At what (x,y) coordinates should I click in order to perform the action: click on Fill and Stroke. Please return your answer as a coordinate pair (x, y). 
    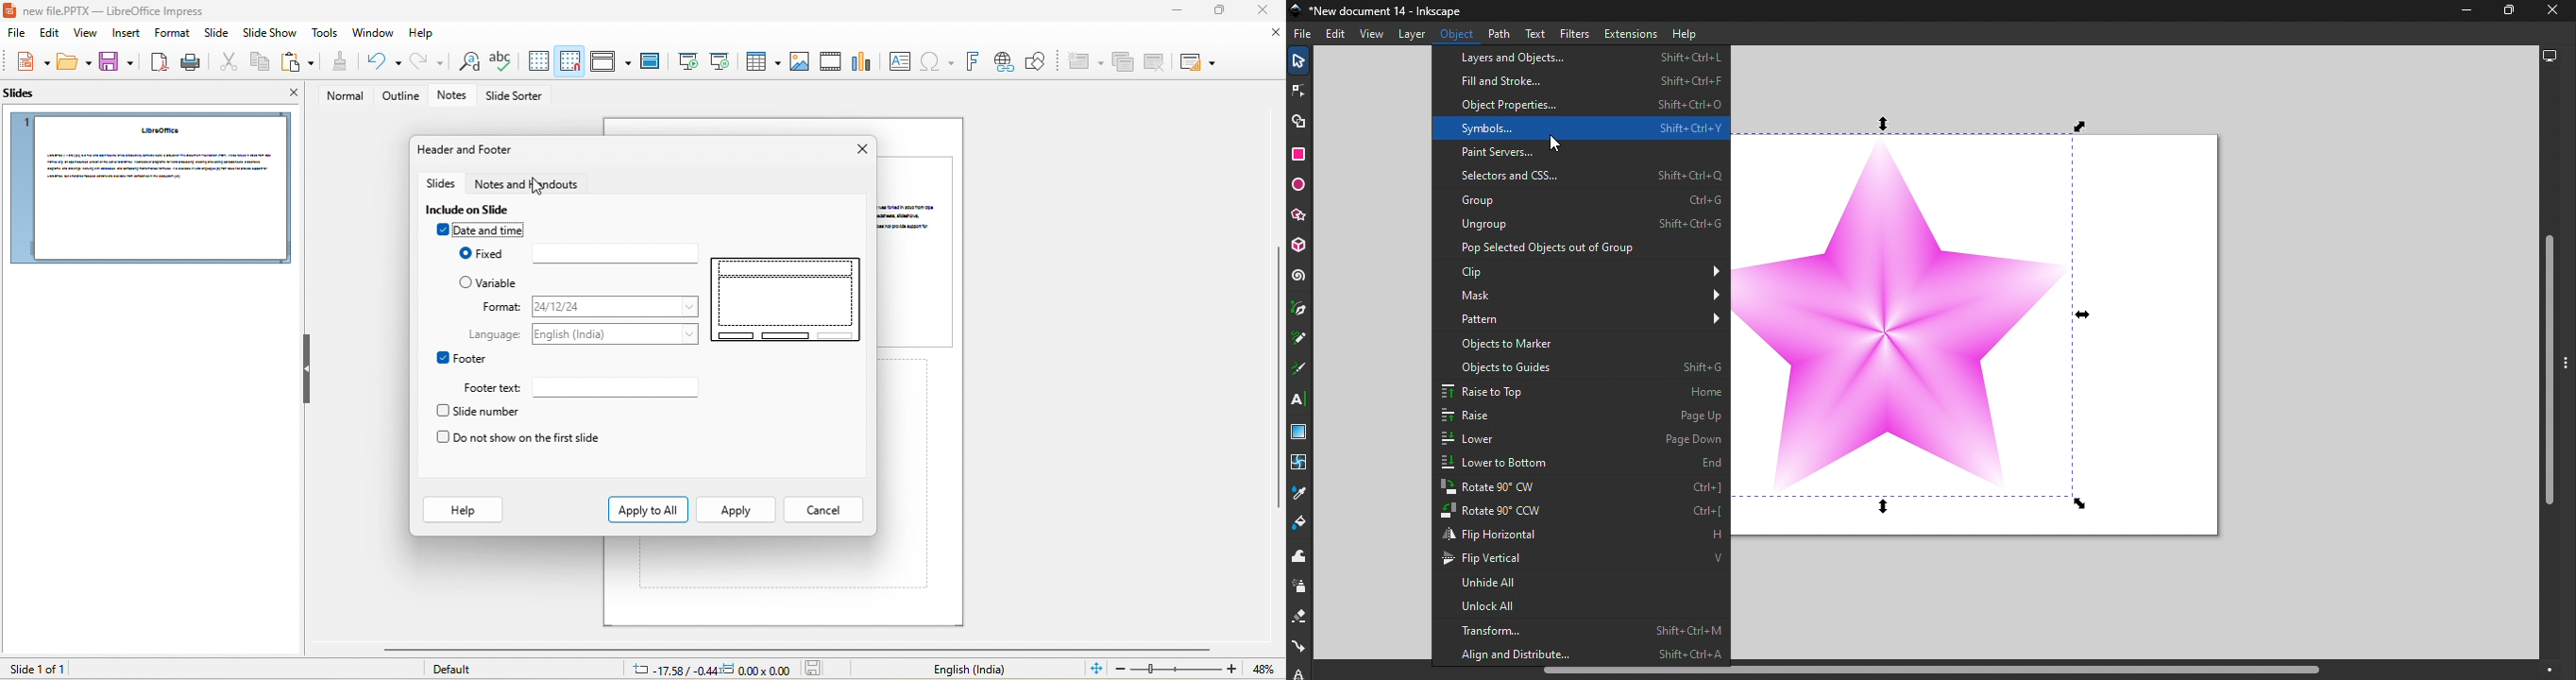
    Looking at the image, I should click on (1581, 82).